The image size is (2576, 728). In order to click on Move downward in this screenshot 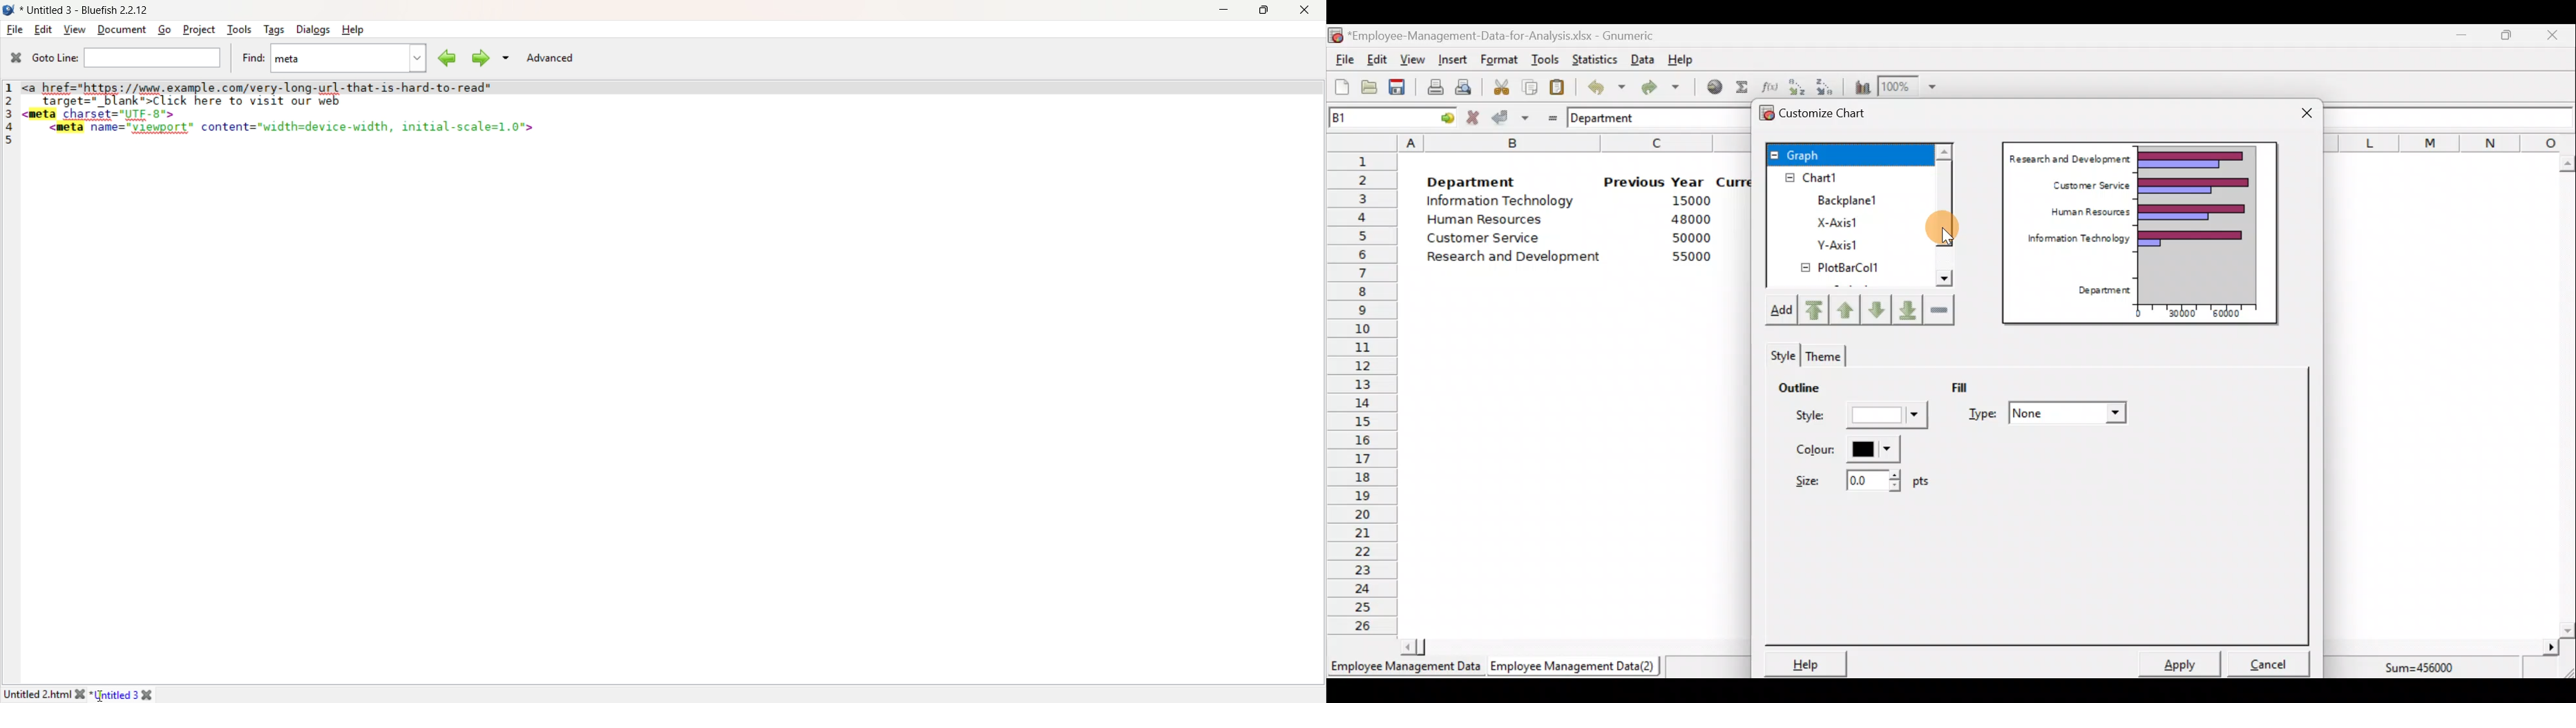, I will do `click(1908, 309)`.